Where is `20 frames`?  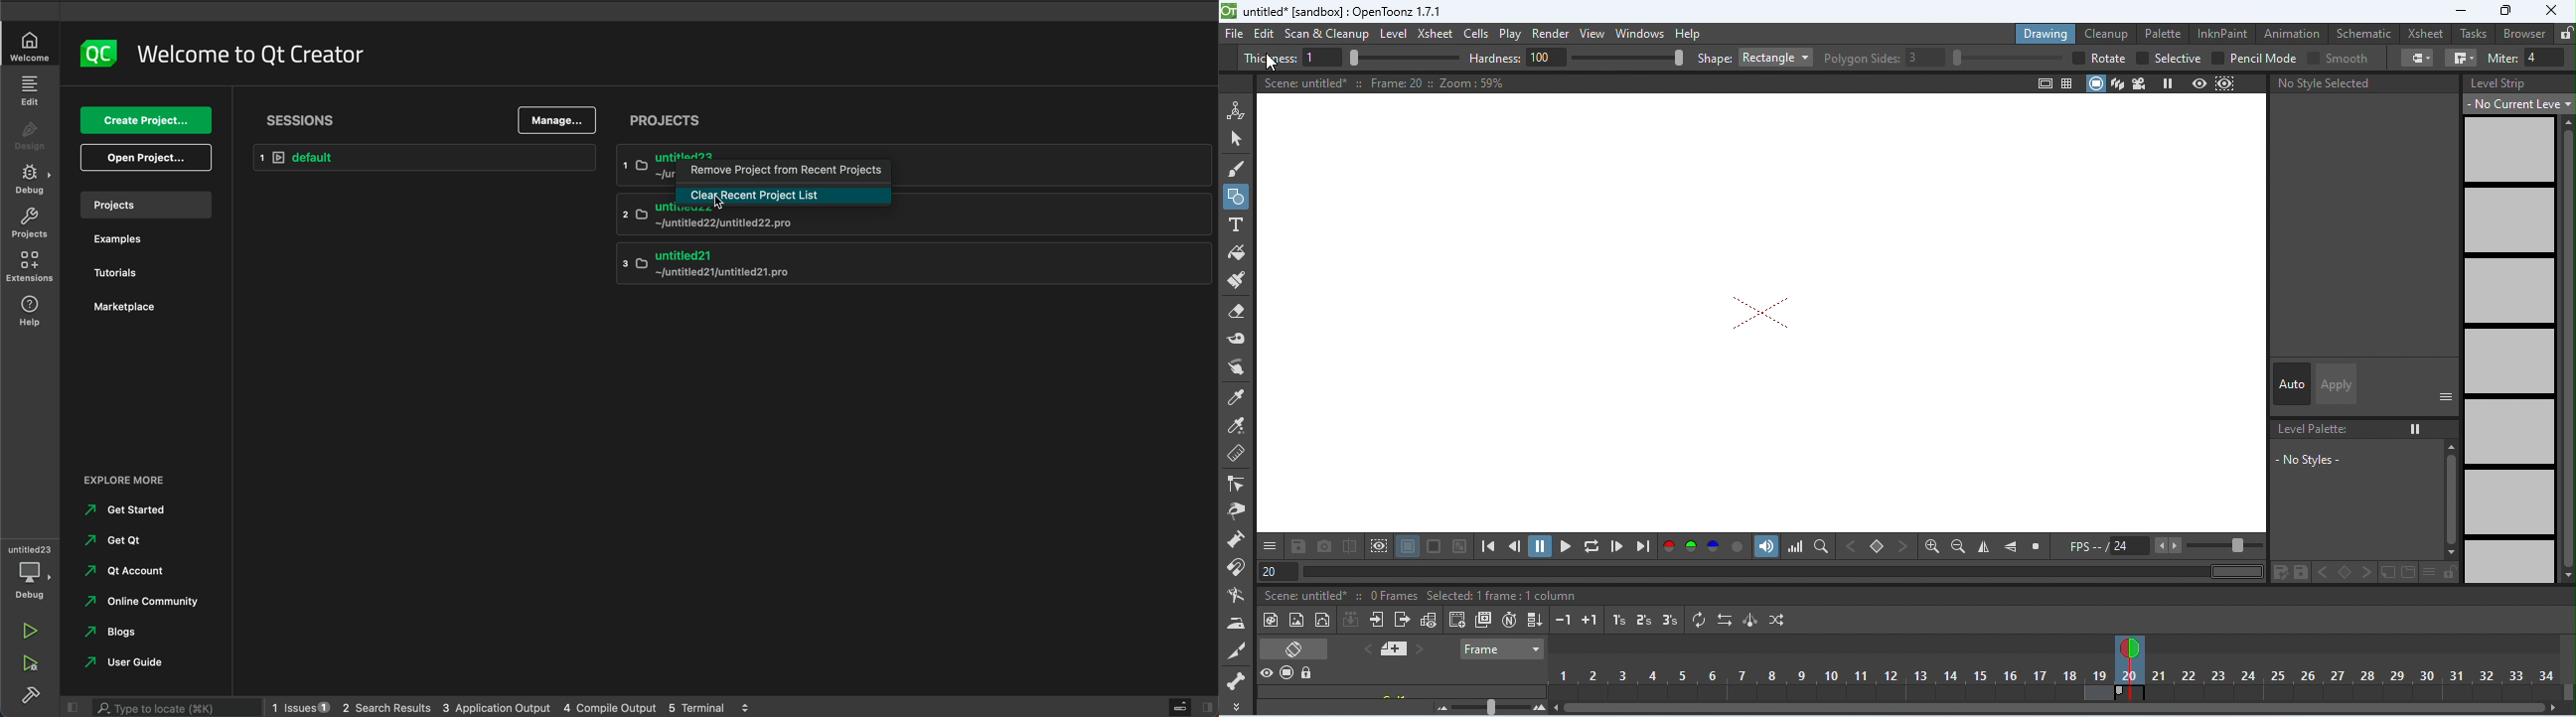 20 frames is located at coordinates (1389, 595).